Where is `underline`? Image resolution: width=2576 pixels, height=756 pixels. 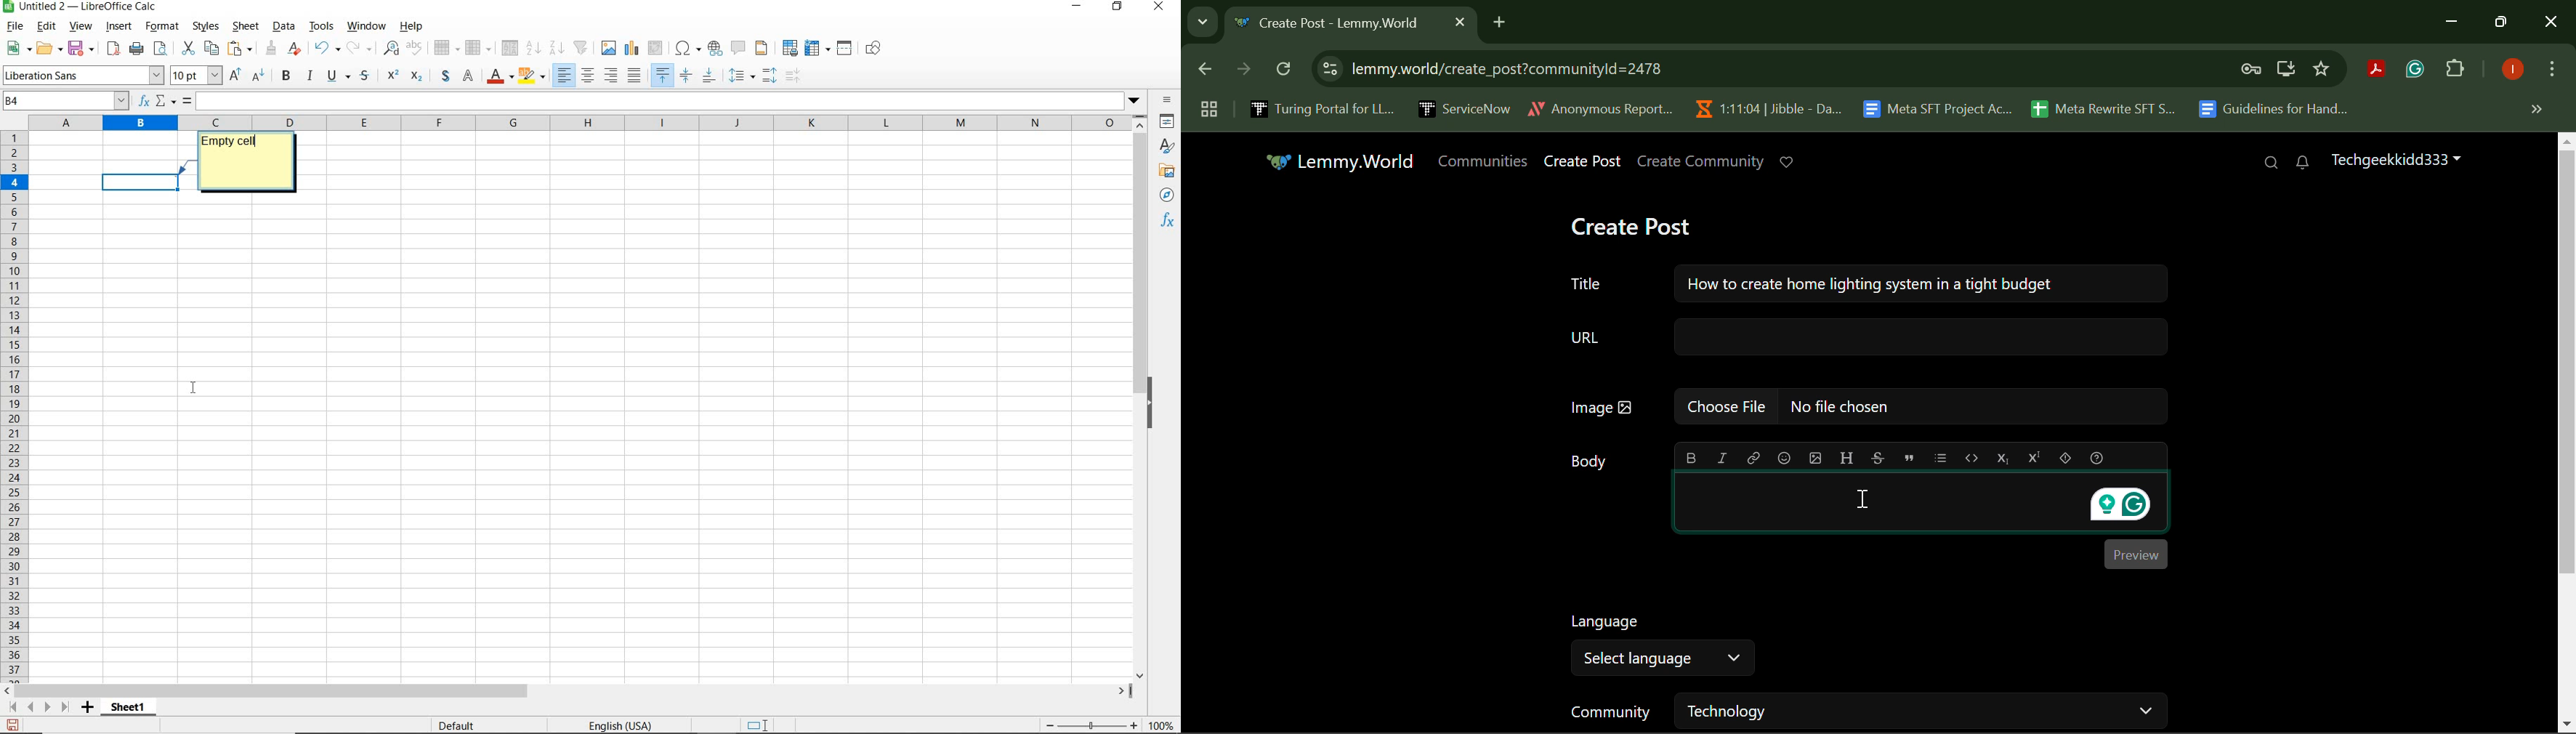 underline is located at coordinates (332, 76).